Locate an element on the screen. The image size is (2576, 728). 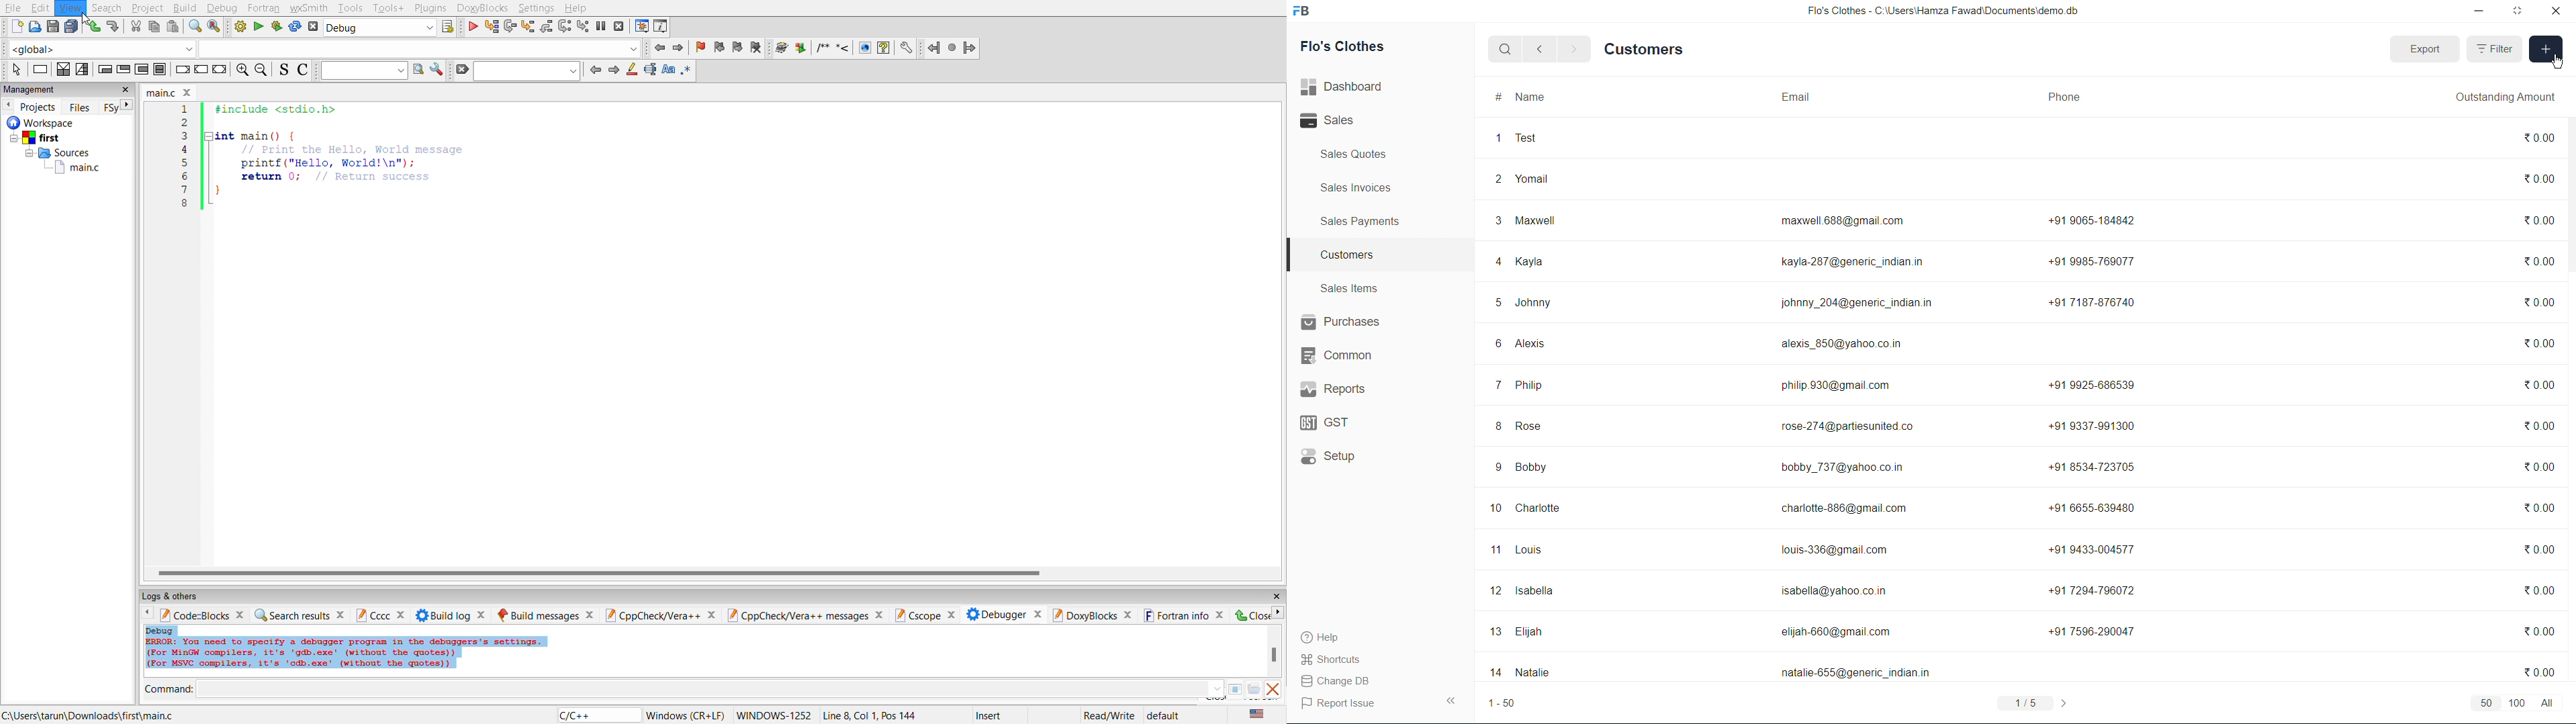
Expand is located at coordinates (1453, 699).